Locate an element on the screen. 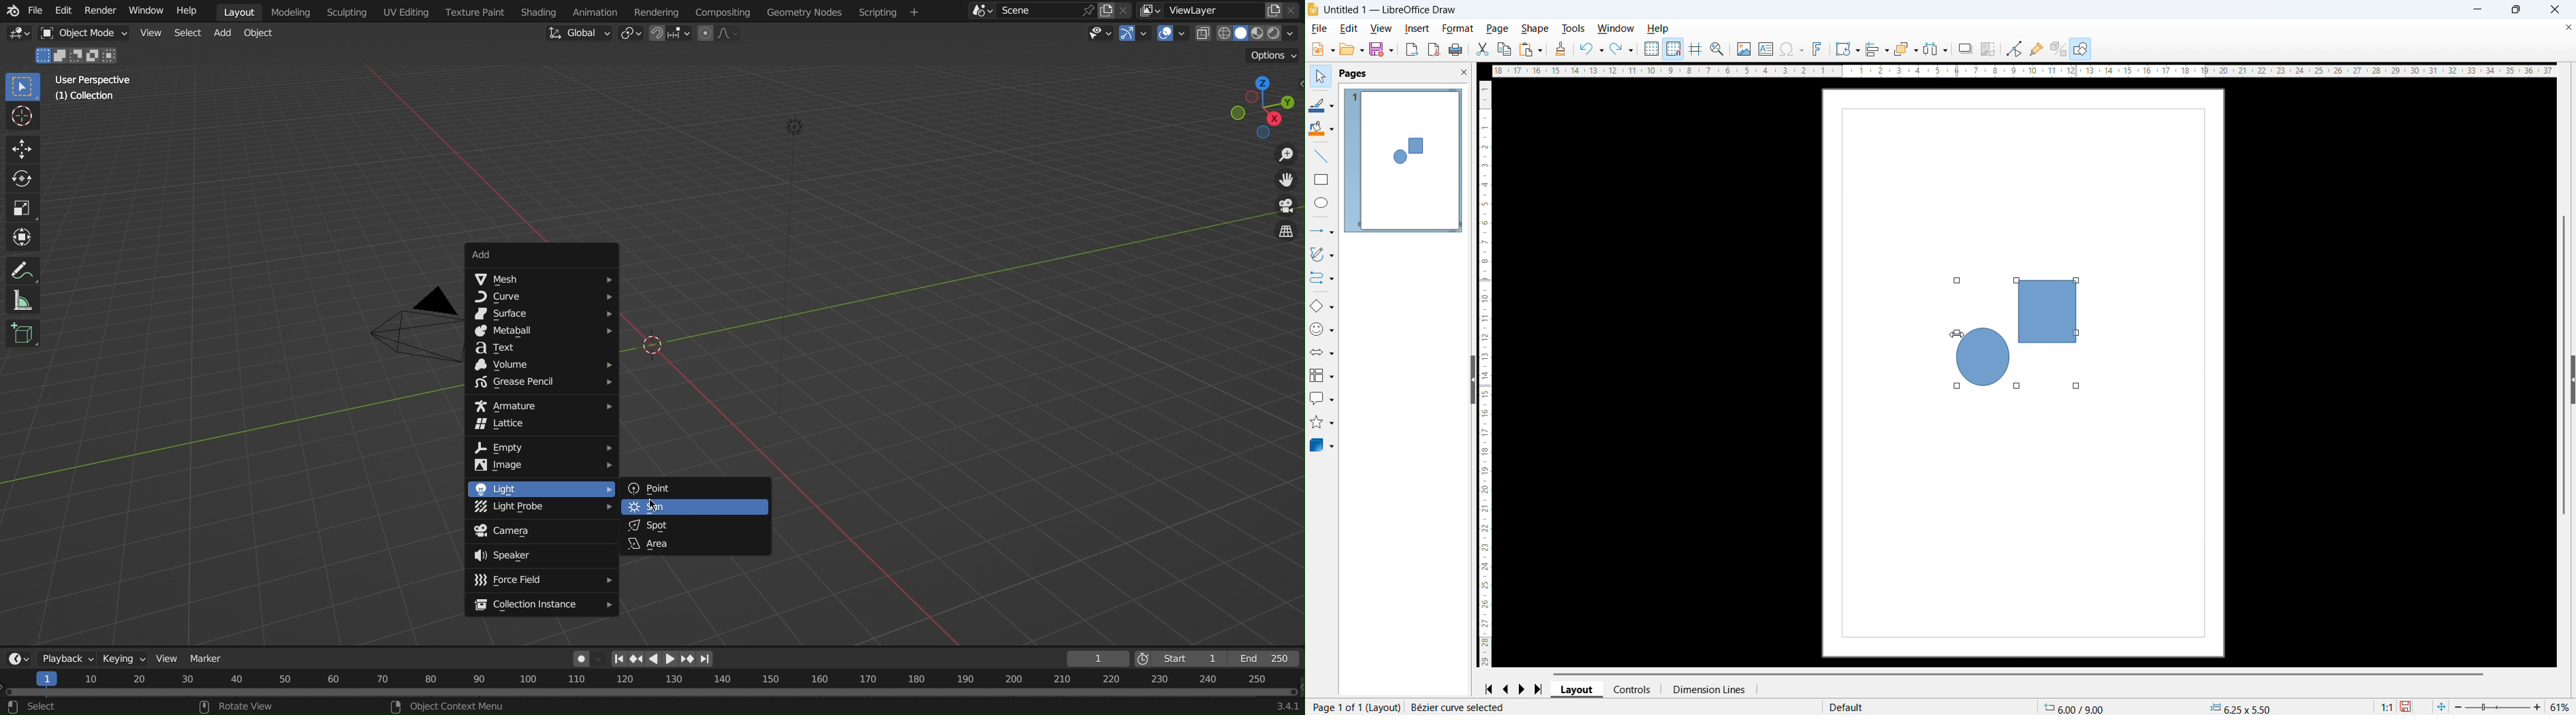 The height and width of the screenshot is (728, 2576). Geometry Nodes is located at coordinates (803, 11).